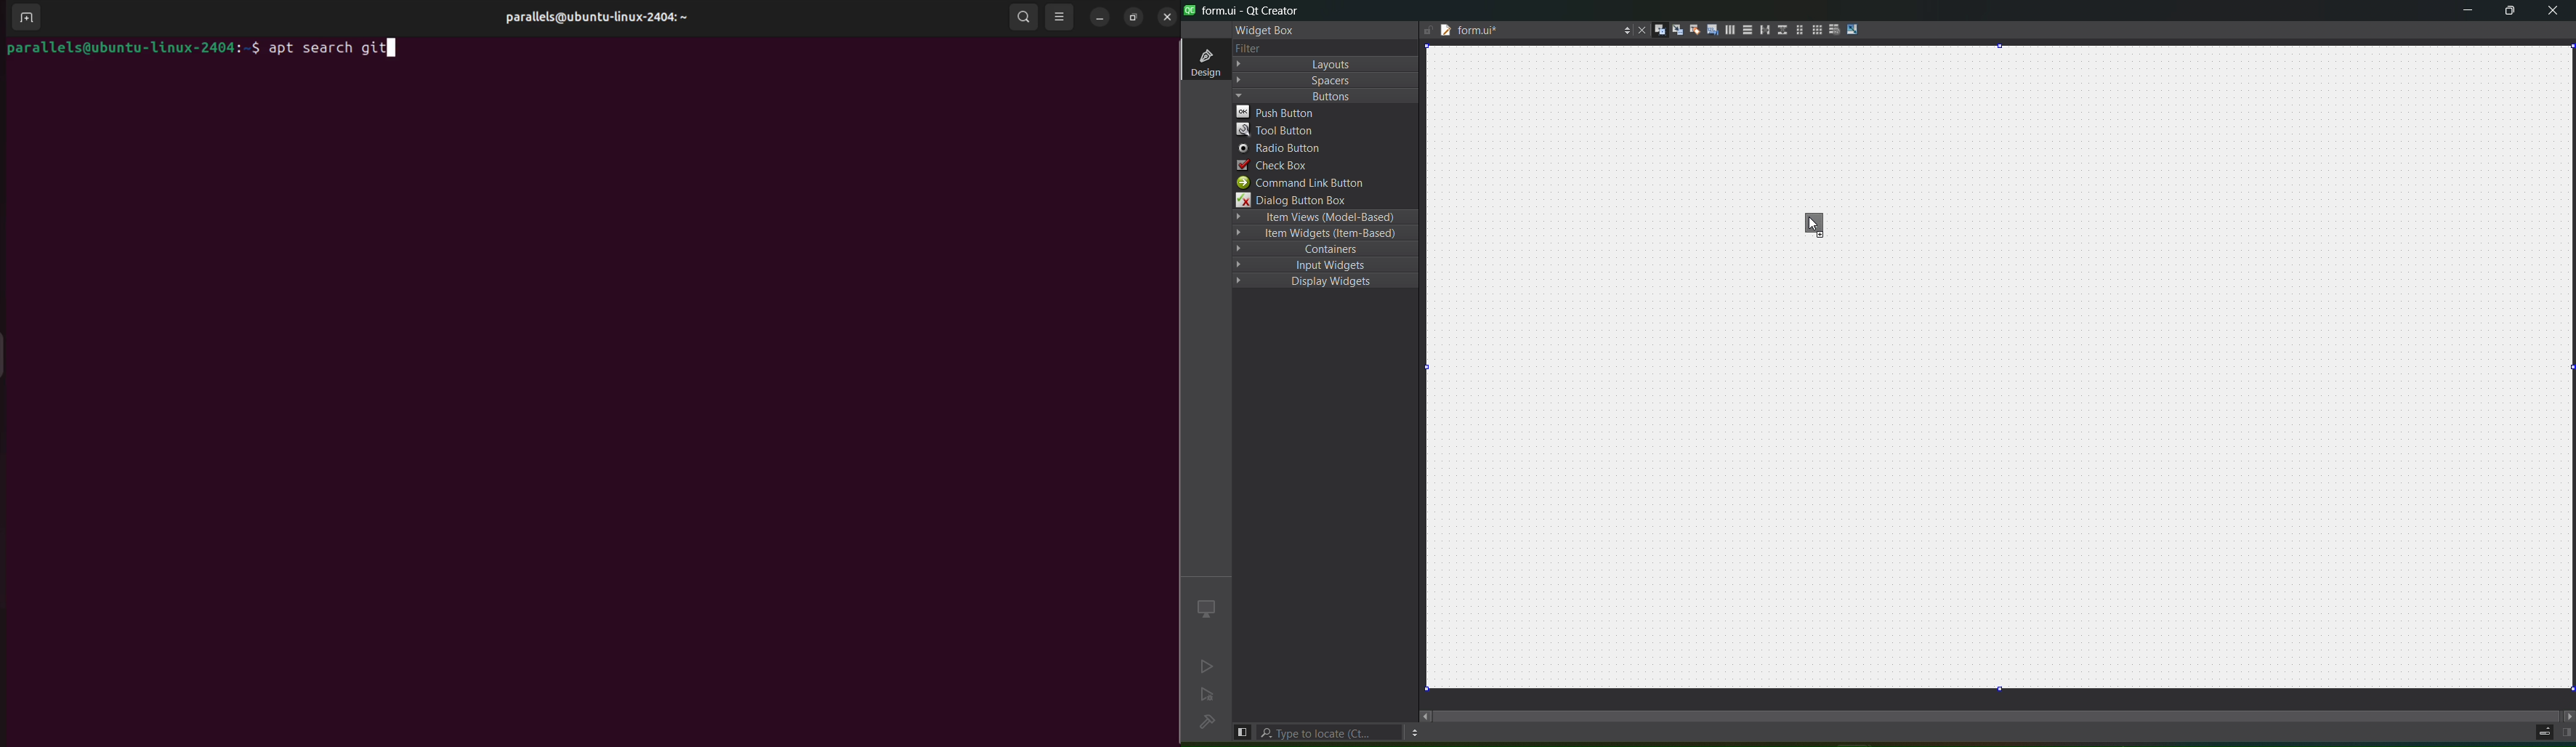 The width and height of the screenshot is (2576, 756). What do you see at coordinates (1320, 199) in the screenshot?
I see `dialog button box` at bounding box center [1320, 199].